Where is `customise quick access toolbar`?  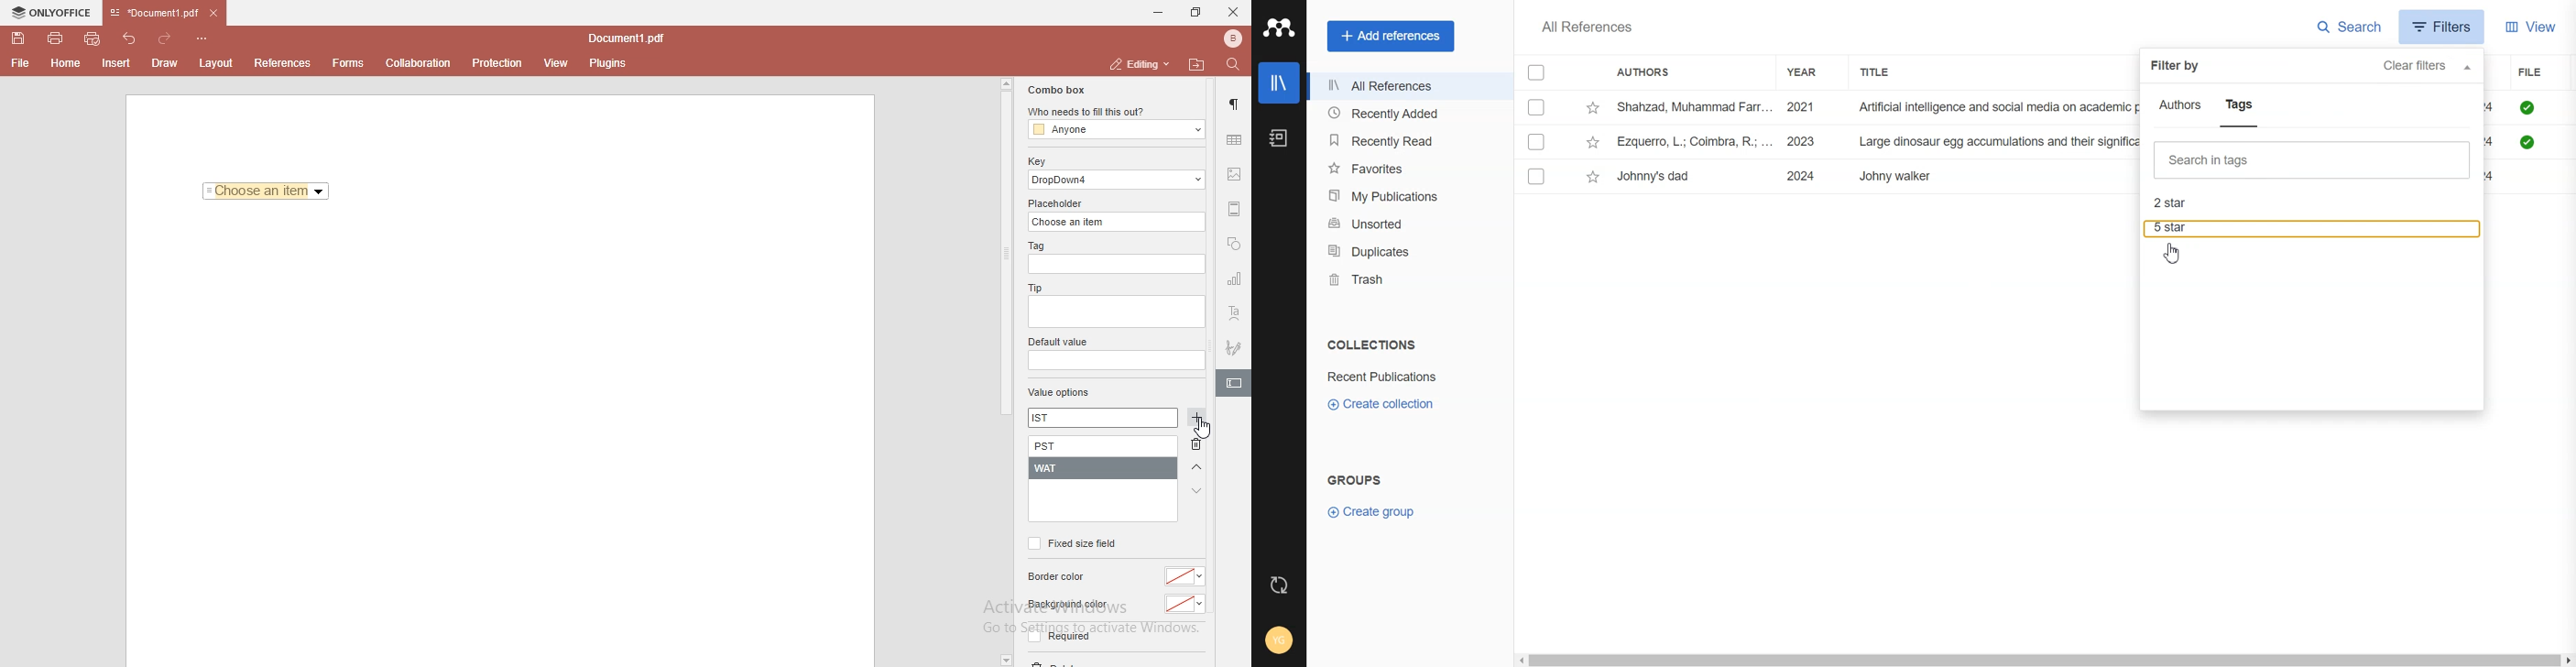 customise quick access toolbar is located at coordinates (205, 38).